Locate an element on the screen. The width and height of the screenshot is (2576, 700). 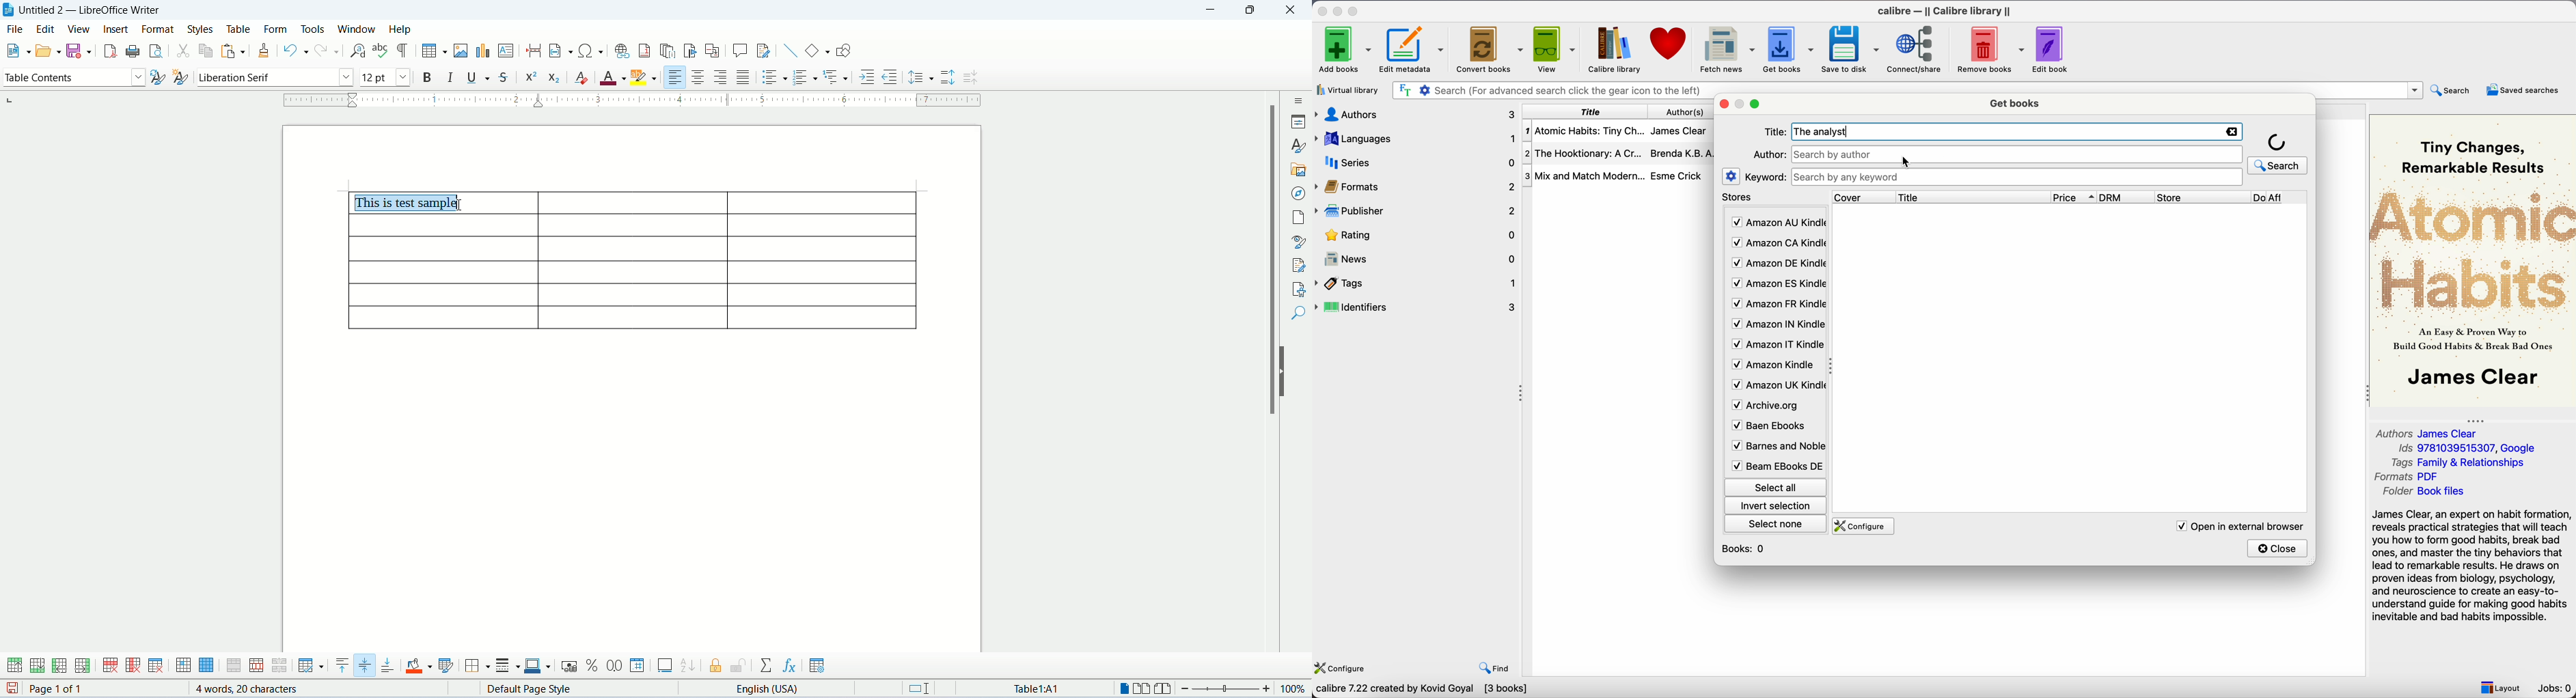
virtual library is located at coordinates (1347, 91).